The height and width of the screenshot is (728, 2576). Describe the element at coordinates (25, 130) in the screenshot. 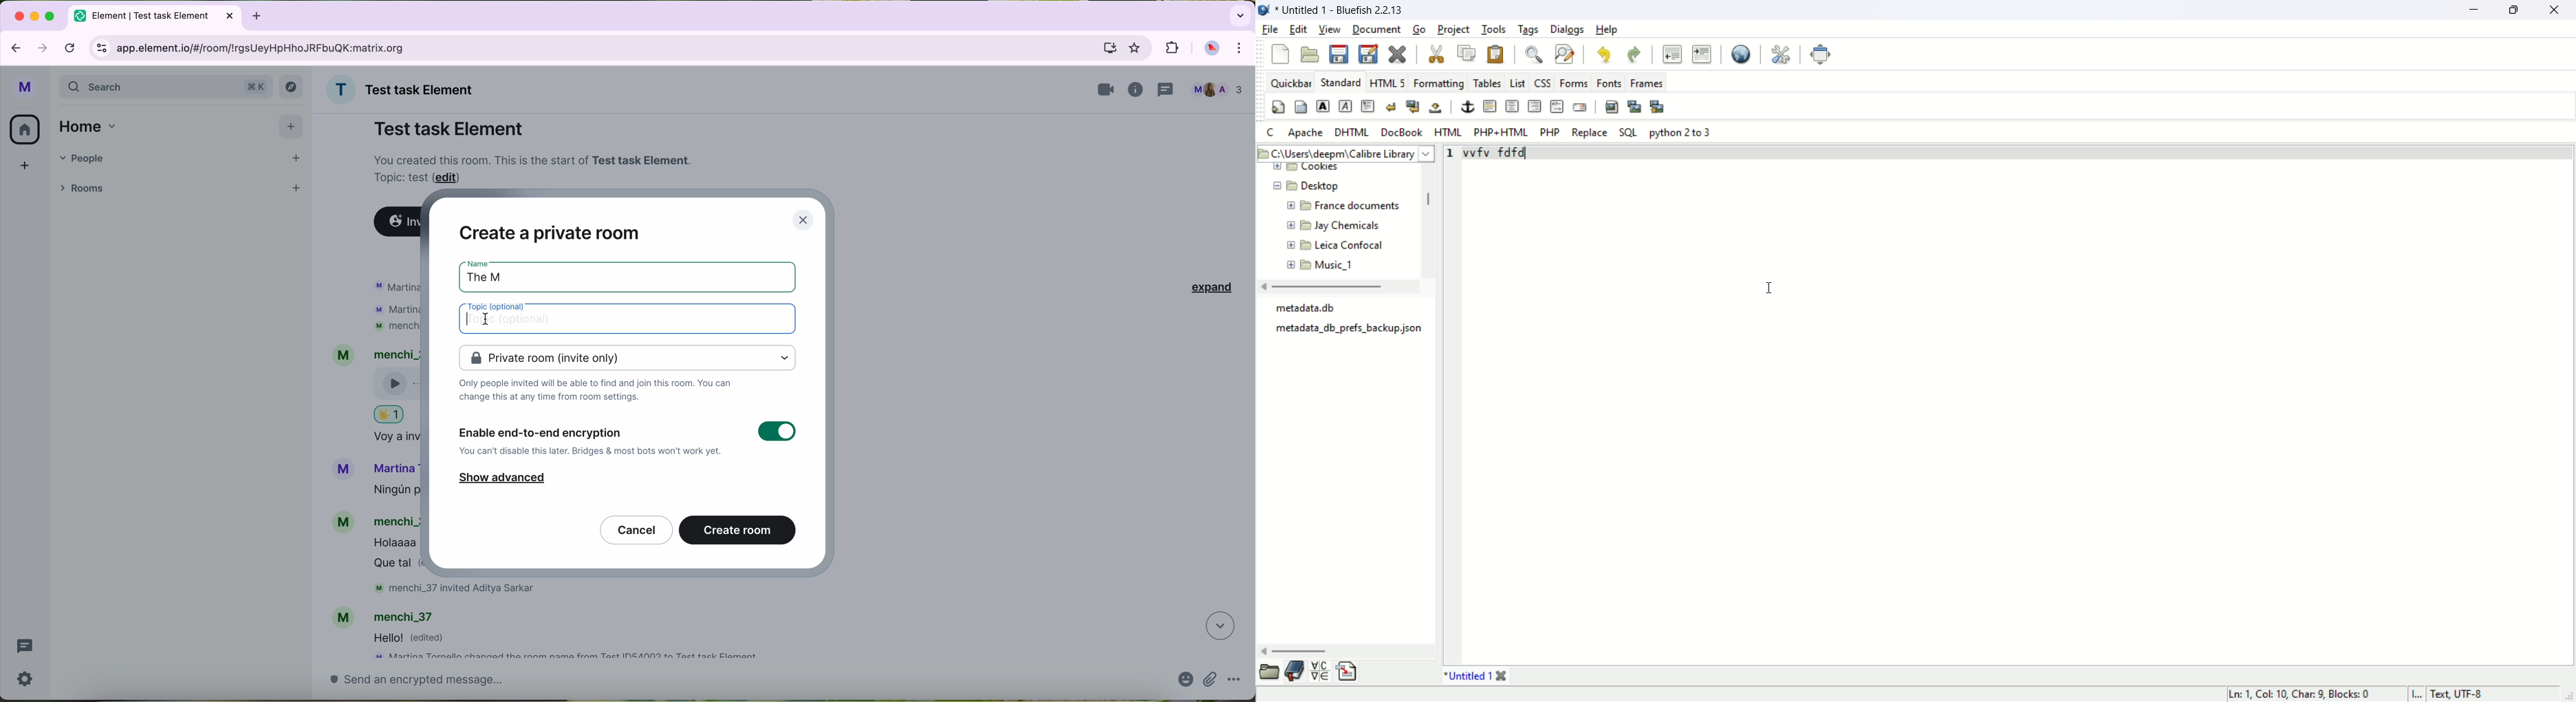

I see `home button` at that location.